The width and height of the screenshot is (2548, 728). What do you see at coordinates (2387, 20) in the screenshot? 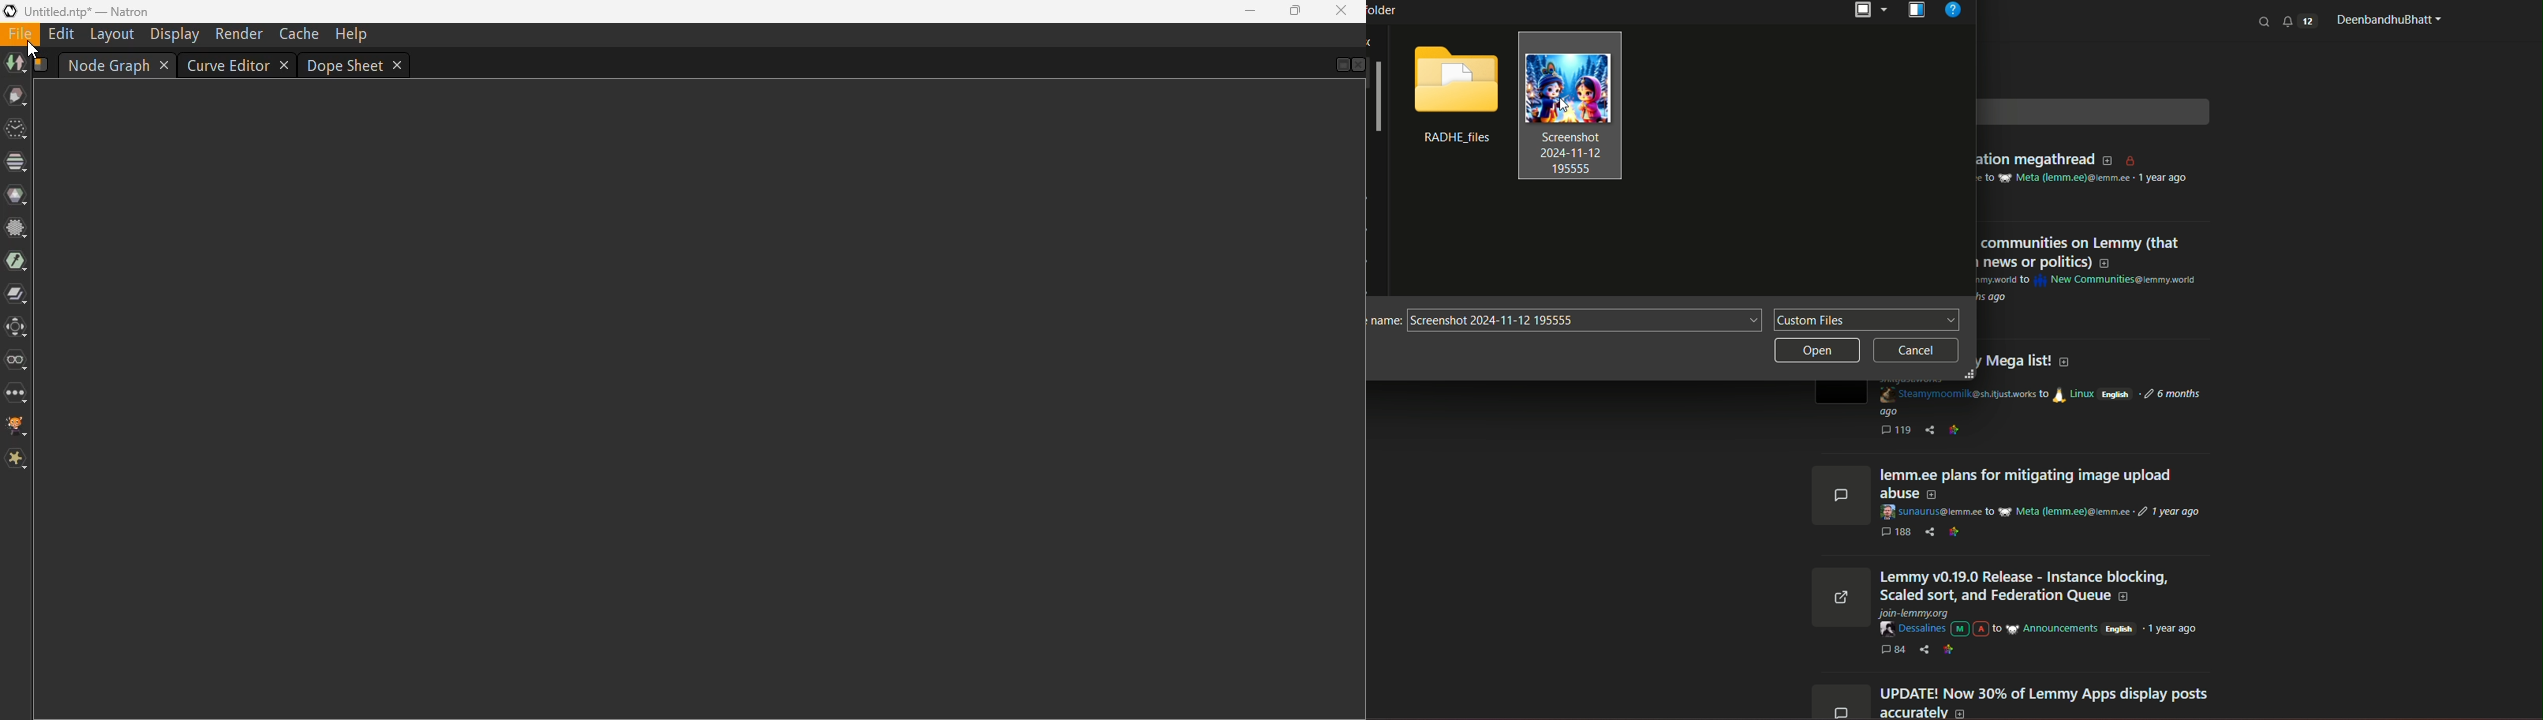
I see `profile name` at bounding box center [2387, 20].